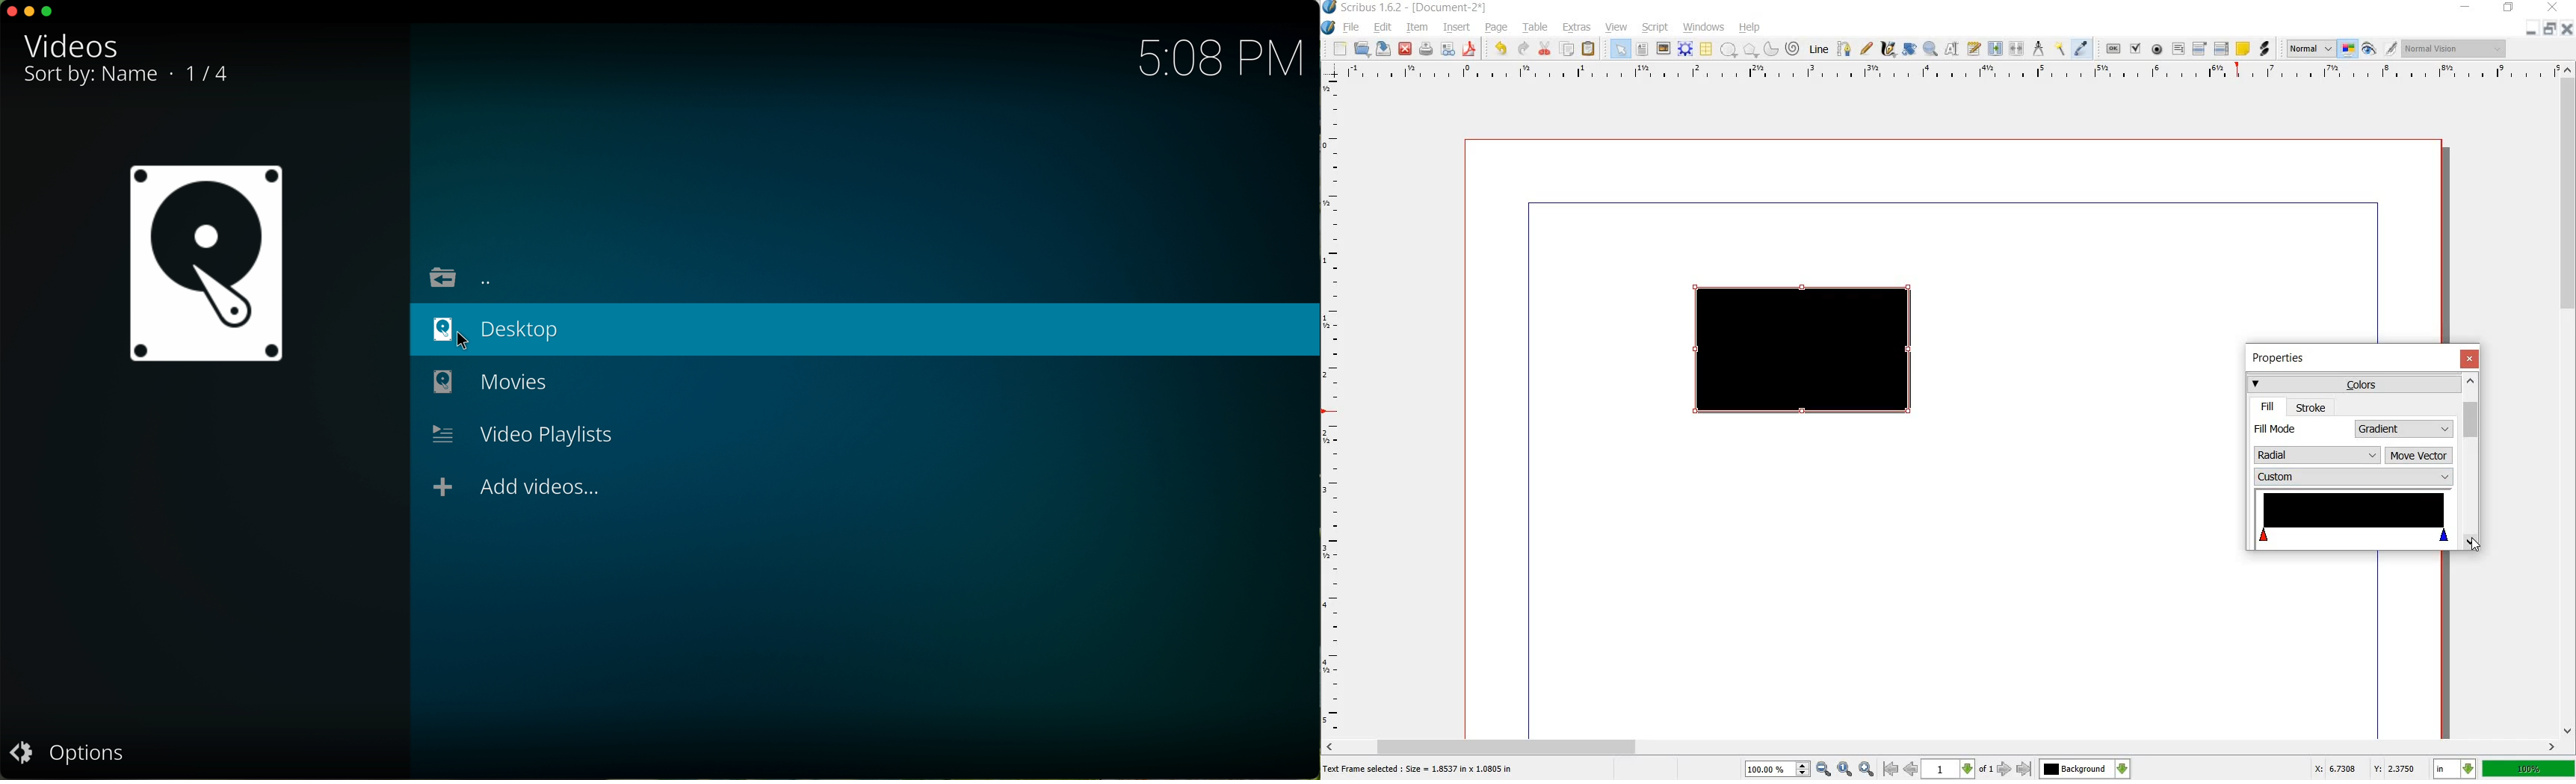 The height and width of the screenshot is (784, 2576). I want to click on rotate item, so click(1910, 49).